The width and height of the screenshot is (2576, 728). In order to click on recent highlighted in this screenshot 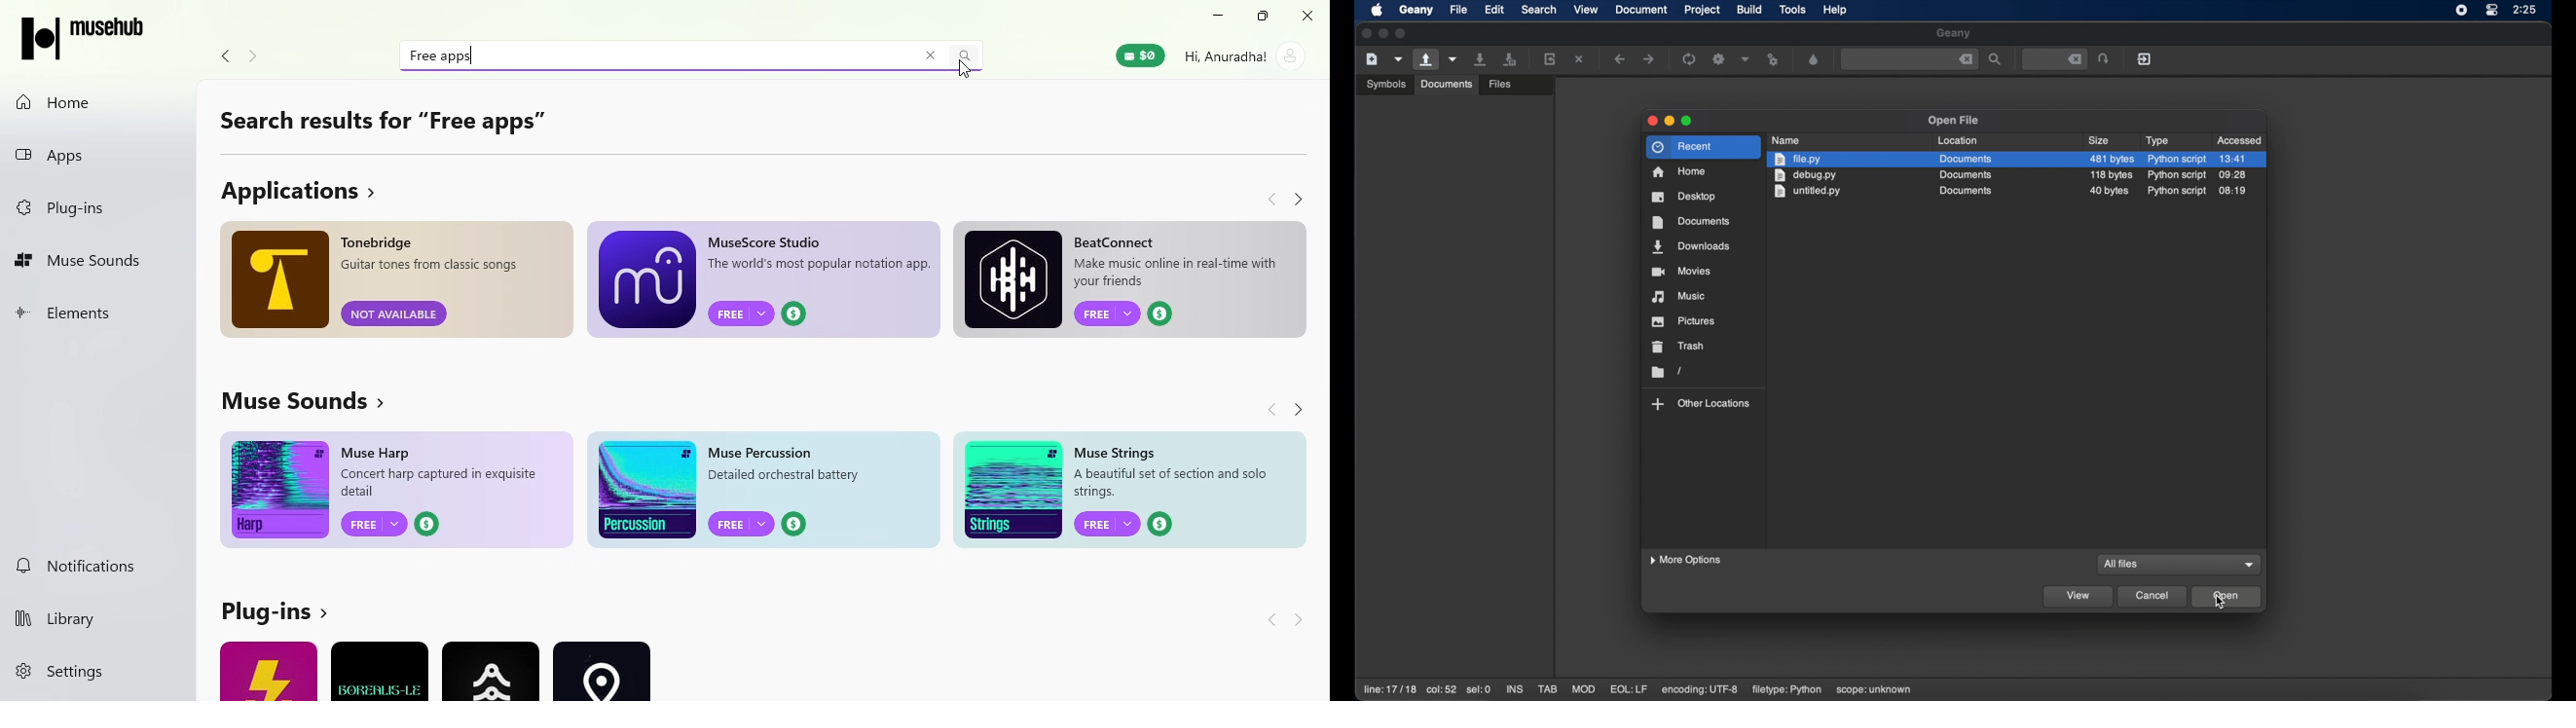, I will do `click(1703, 147)`.